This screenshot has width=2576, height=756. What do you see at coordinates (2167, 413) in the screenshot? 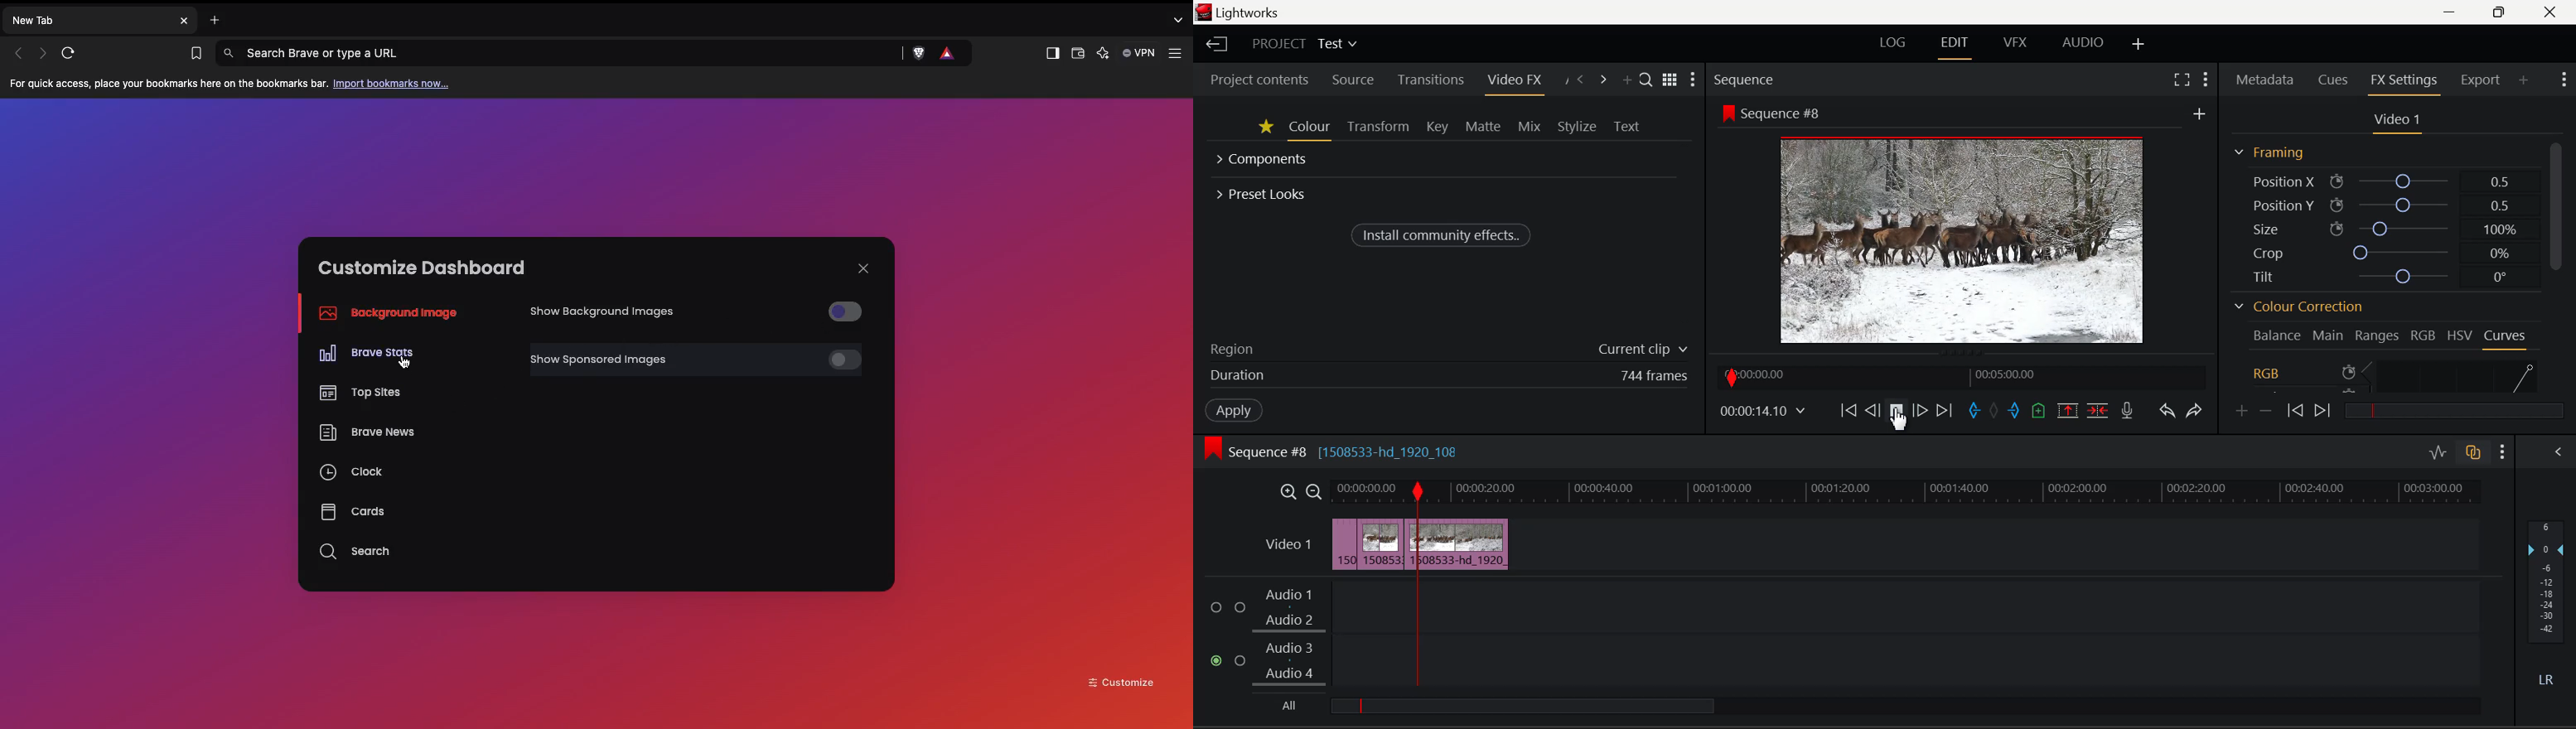
I see `Undo` at bounding box center [2167, 413].